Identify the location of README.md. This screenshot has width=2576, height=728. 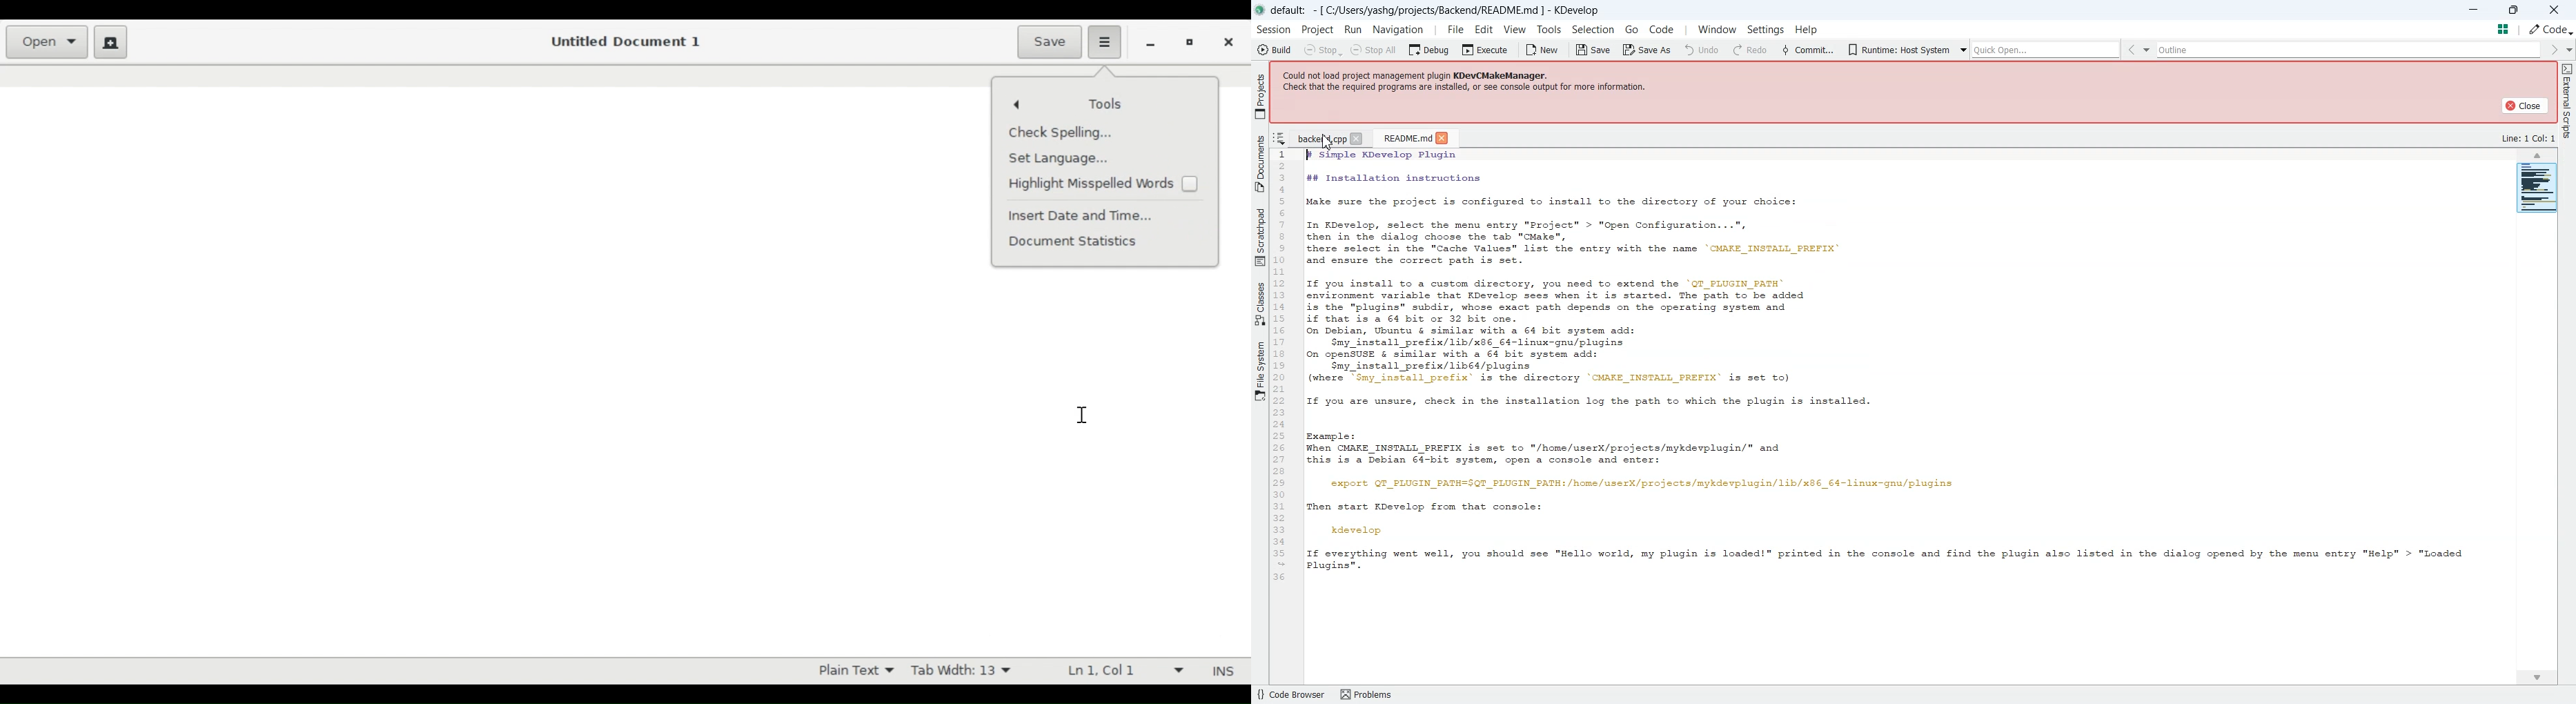
(1406, 137).